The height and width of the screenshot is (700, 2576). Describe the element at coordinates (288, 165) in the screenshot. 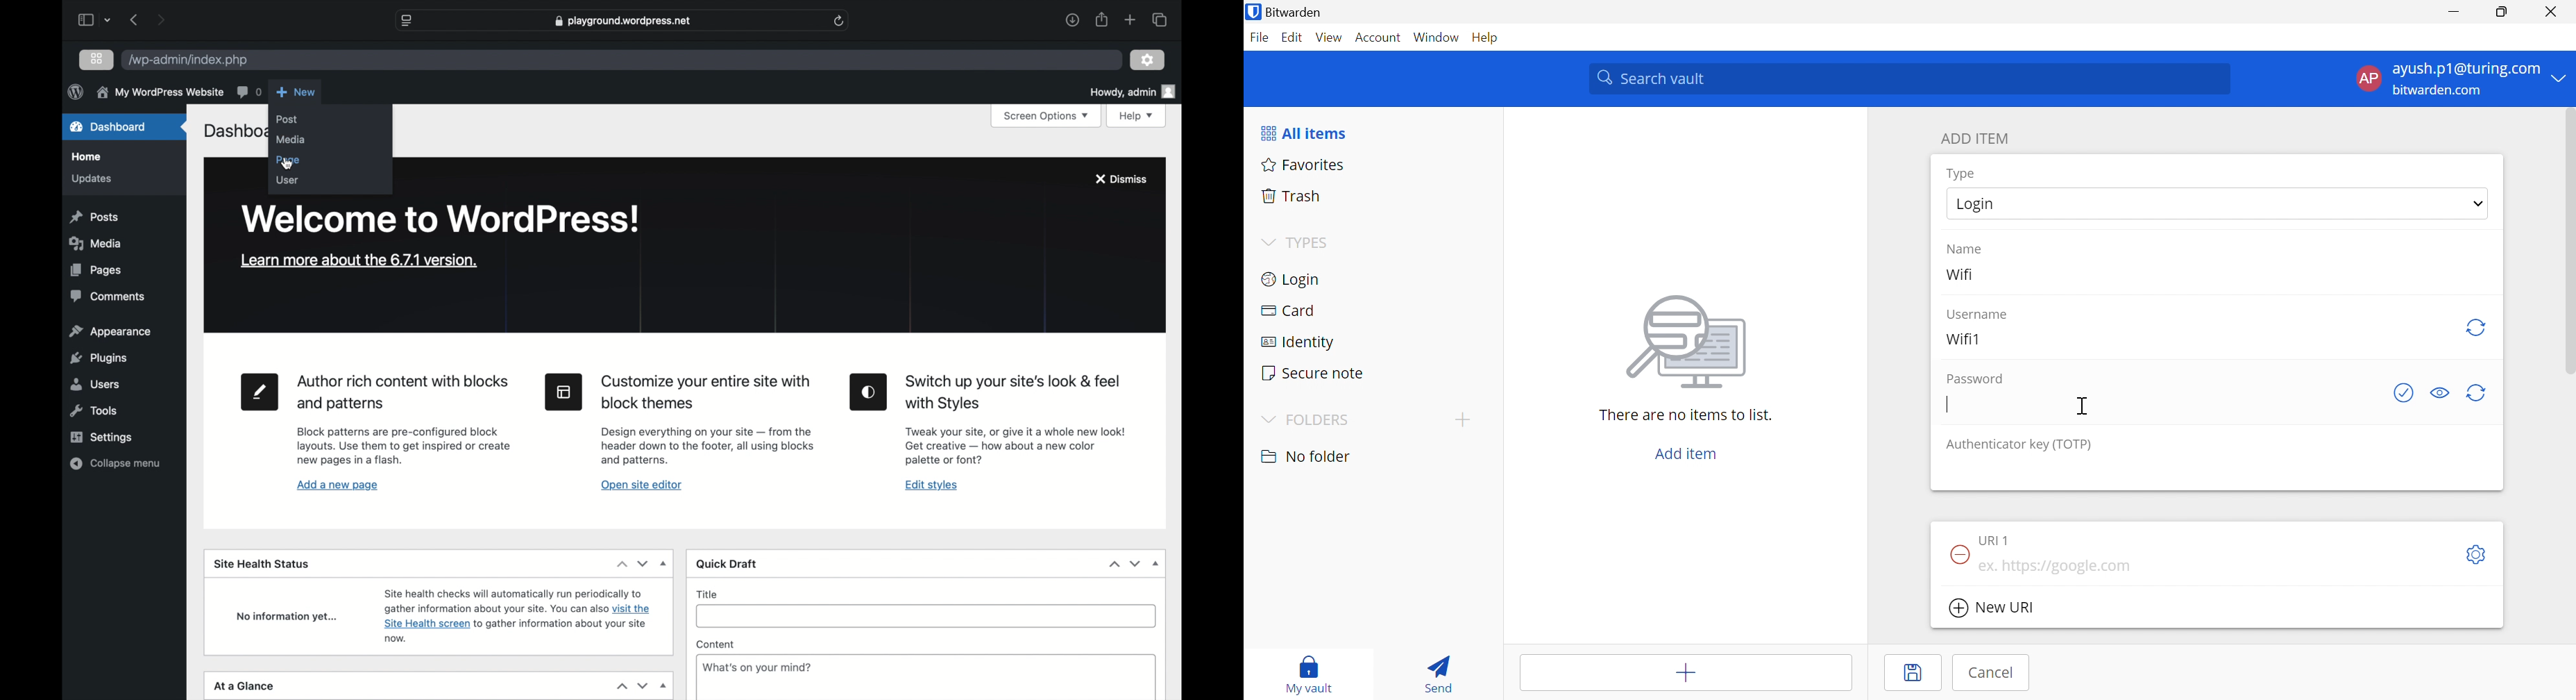

I see `cursor` at that location.